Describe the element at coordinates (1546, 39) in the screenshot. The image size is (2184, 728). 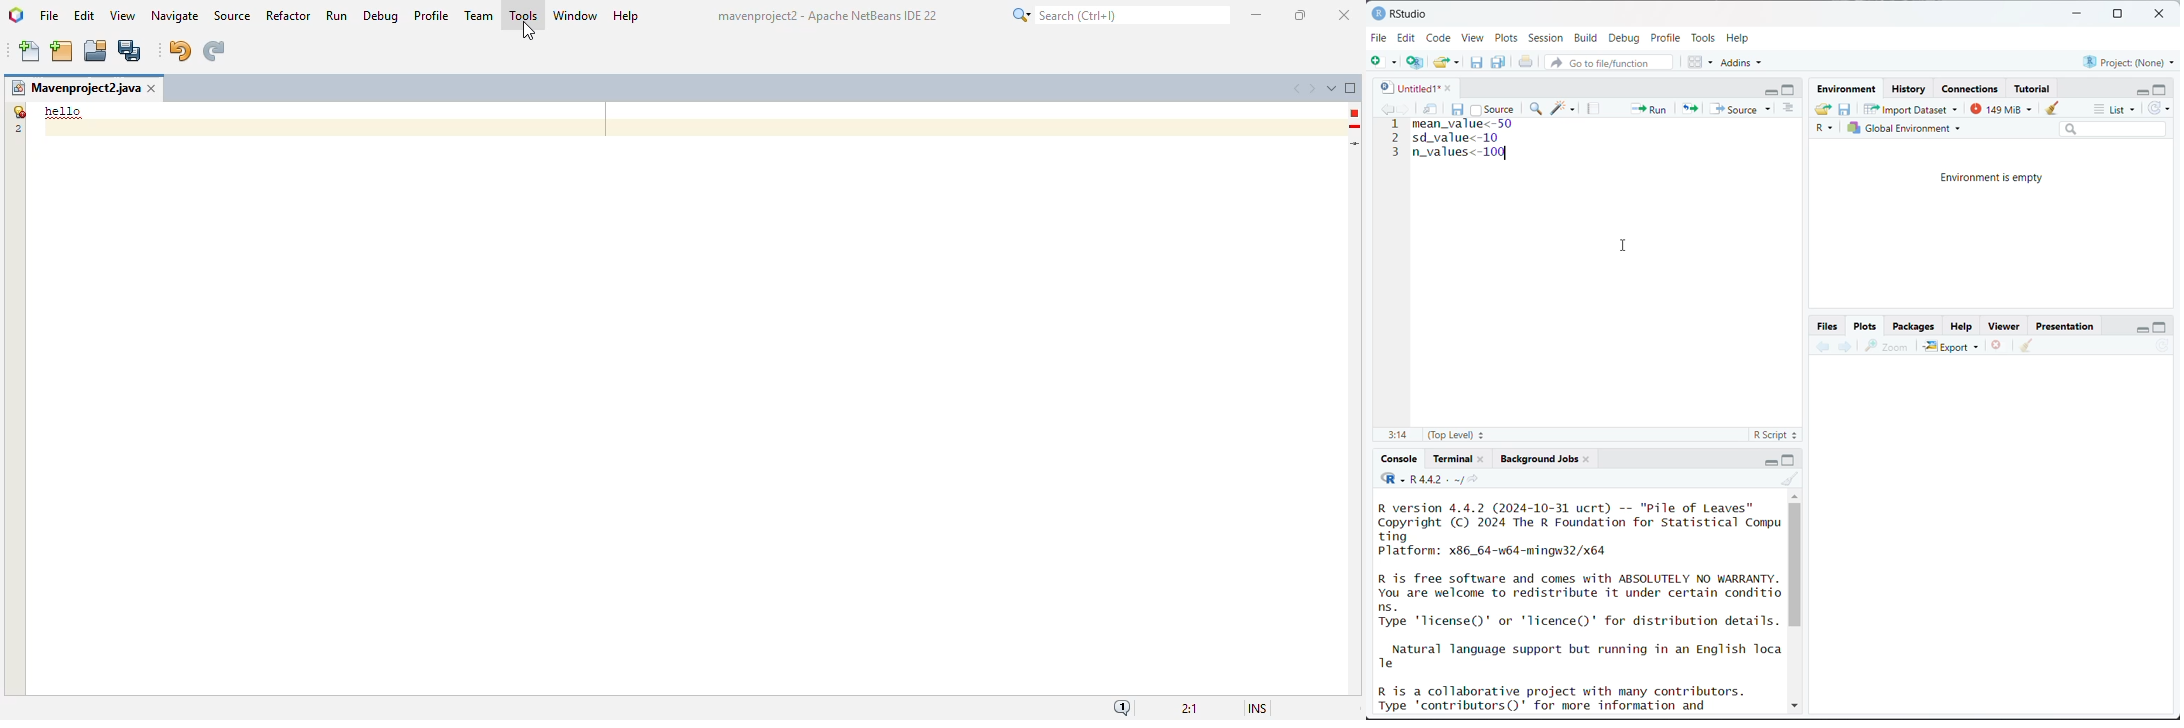
I see `Session` at that location.